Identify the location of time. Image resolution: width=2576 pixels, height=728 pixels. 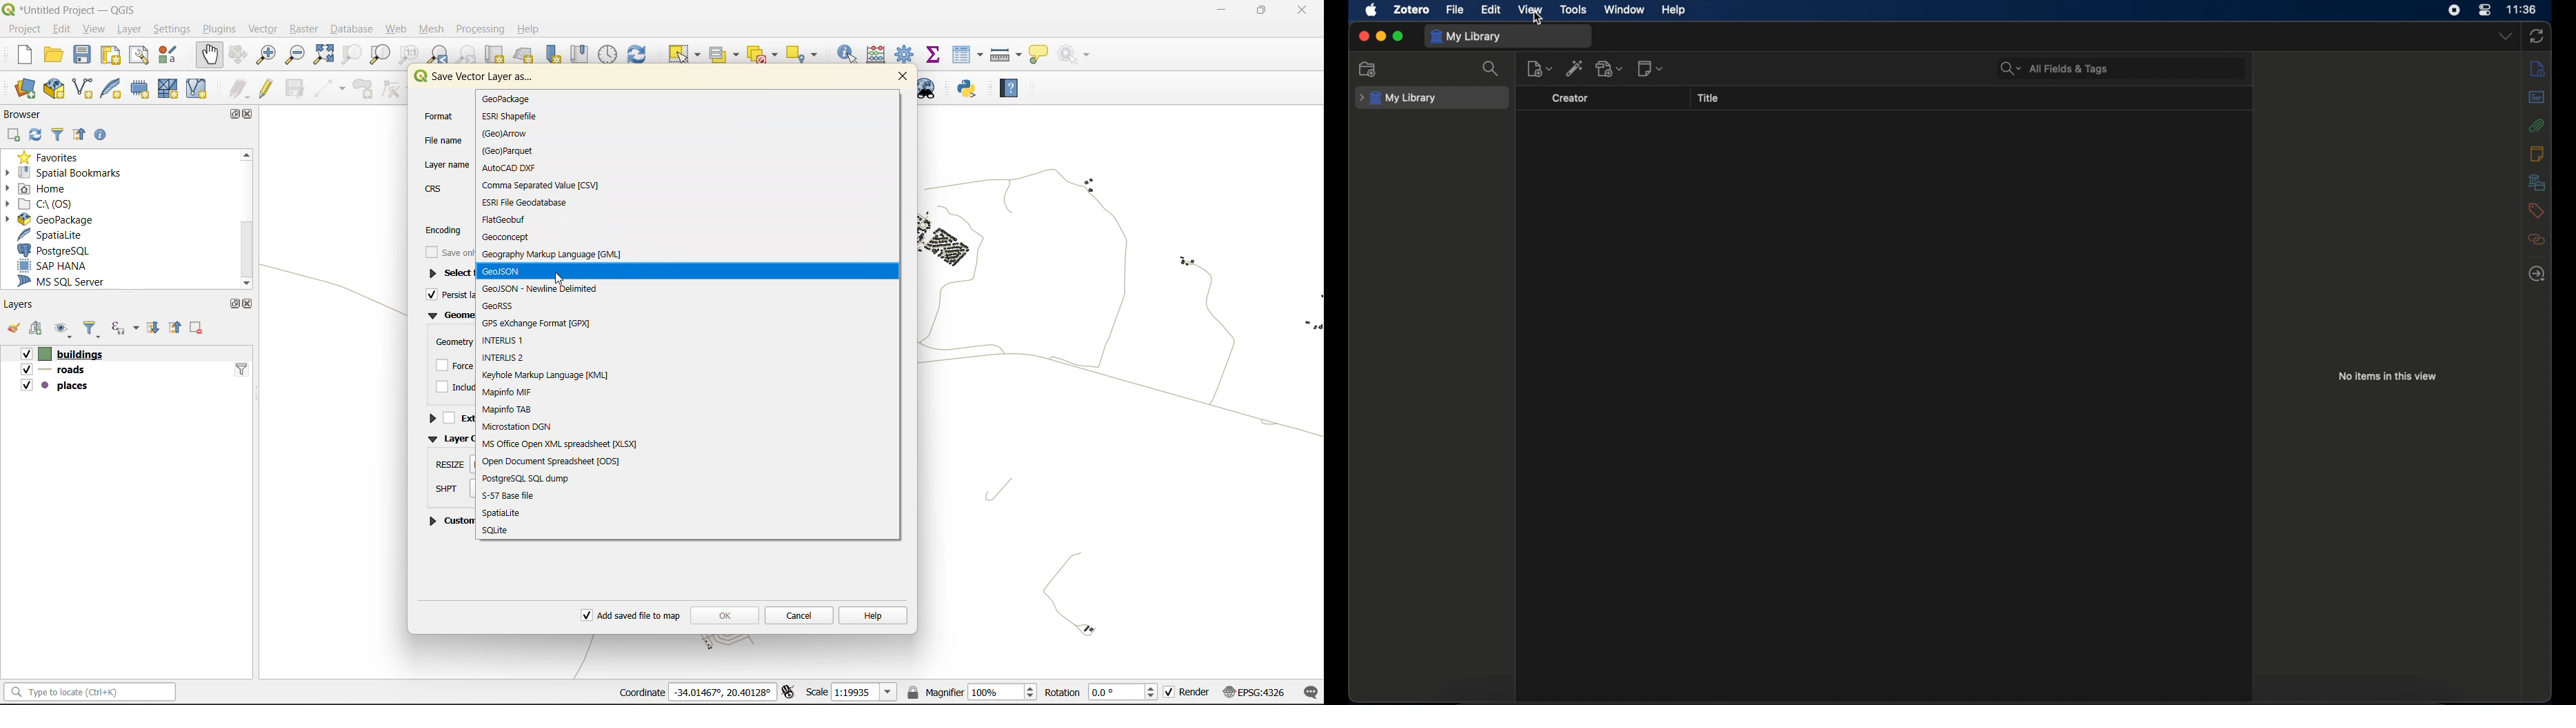
(2523, 10).